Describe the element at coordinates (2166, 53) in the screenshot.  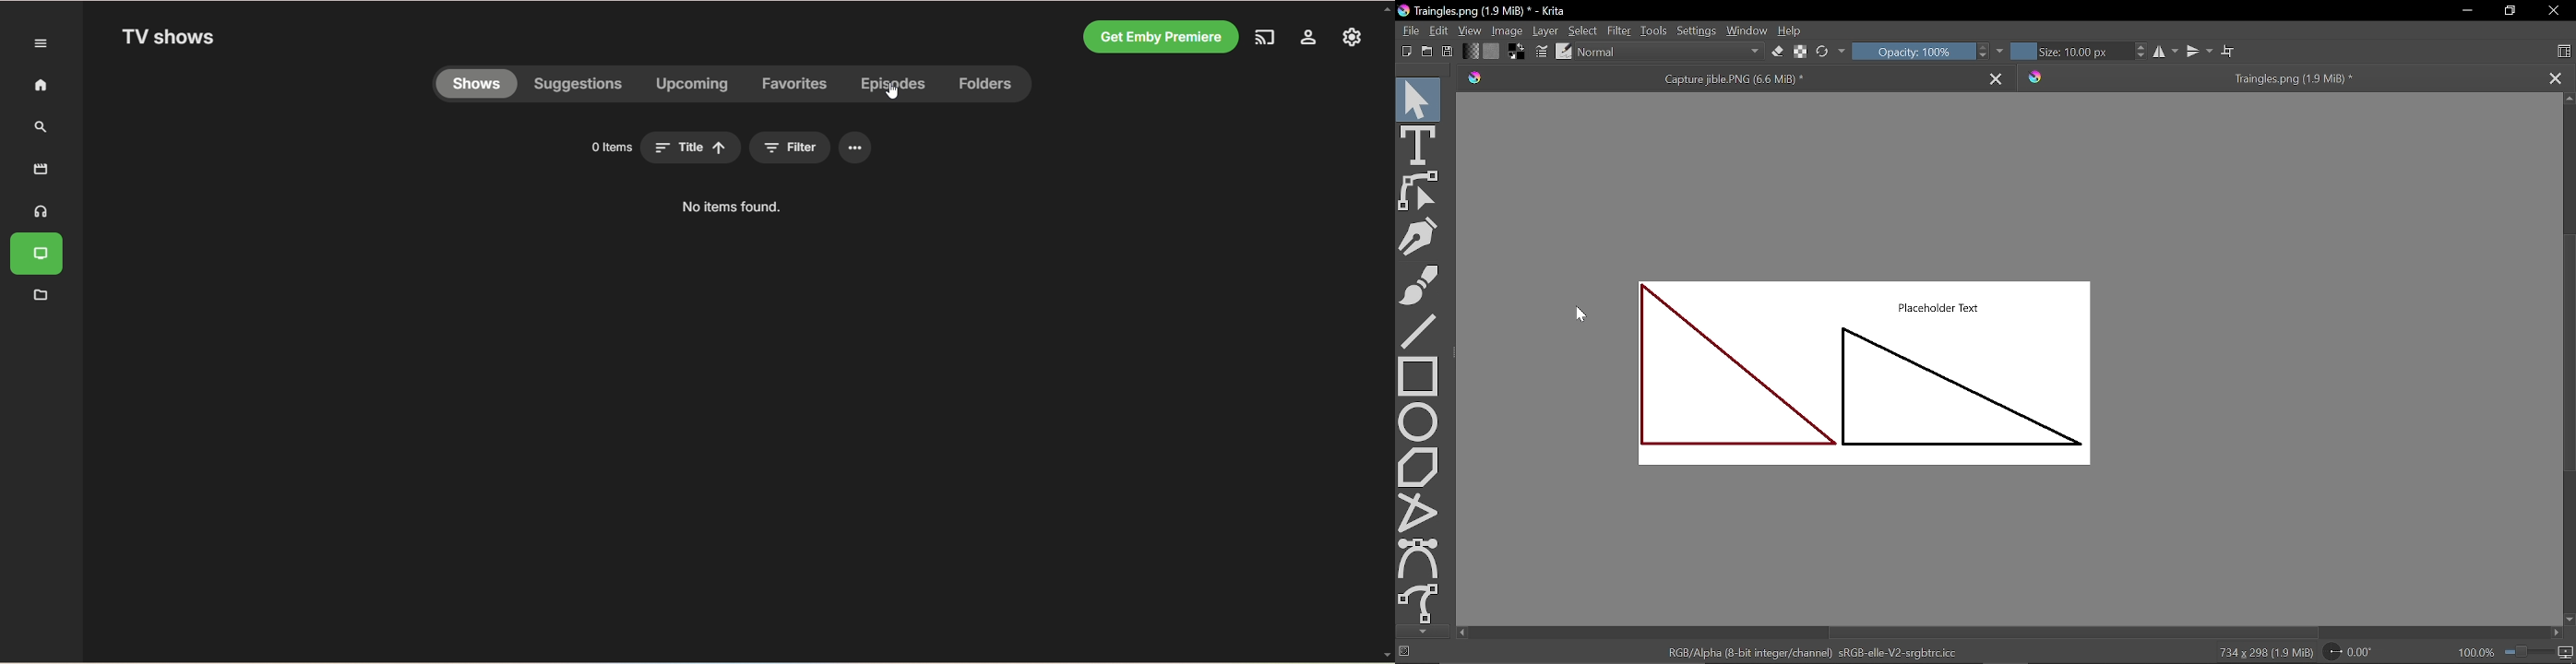
I see `Horizontal mirror` at that location.